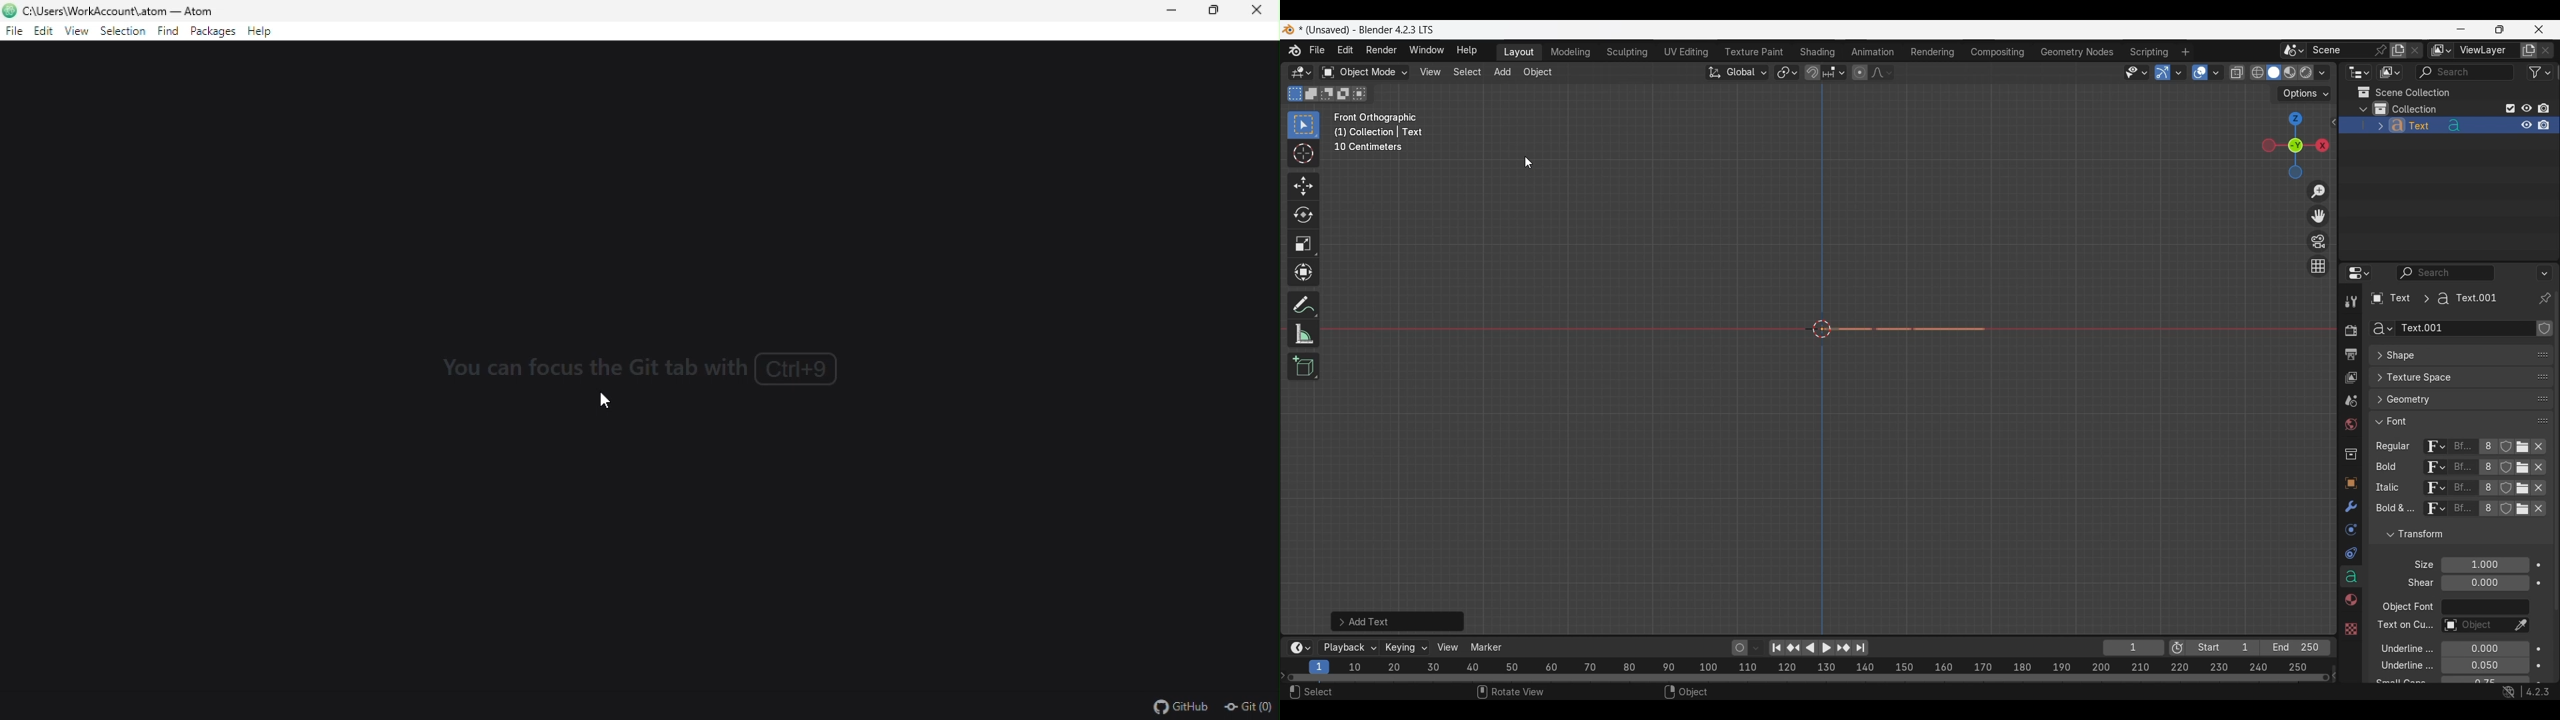 The height and width of the screenshot is (728, 2576). Describe the element at coordinates (1215, 13) in the screenshot. I see `restore` at that location.